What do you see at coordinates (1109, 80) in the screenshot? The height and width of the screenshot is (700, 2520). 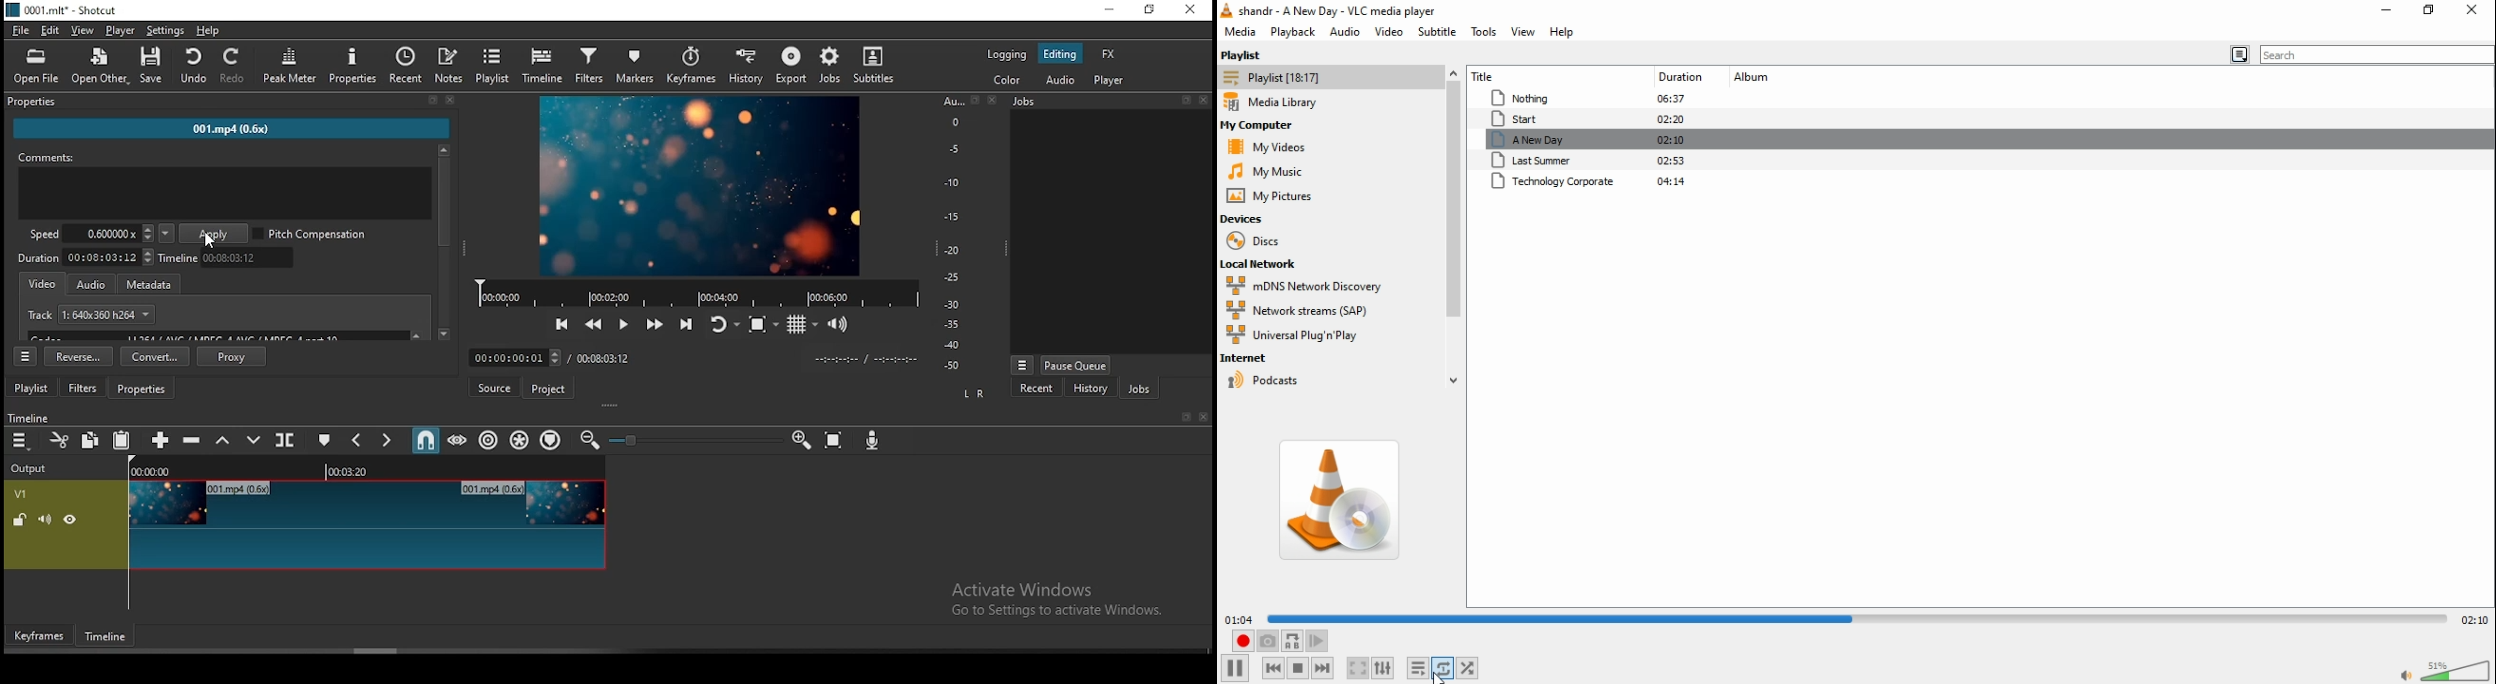 I see `player` at bounding box center [1109, 80].